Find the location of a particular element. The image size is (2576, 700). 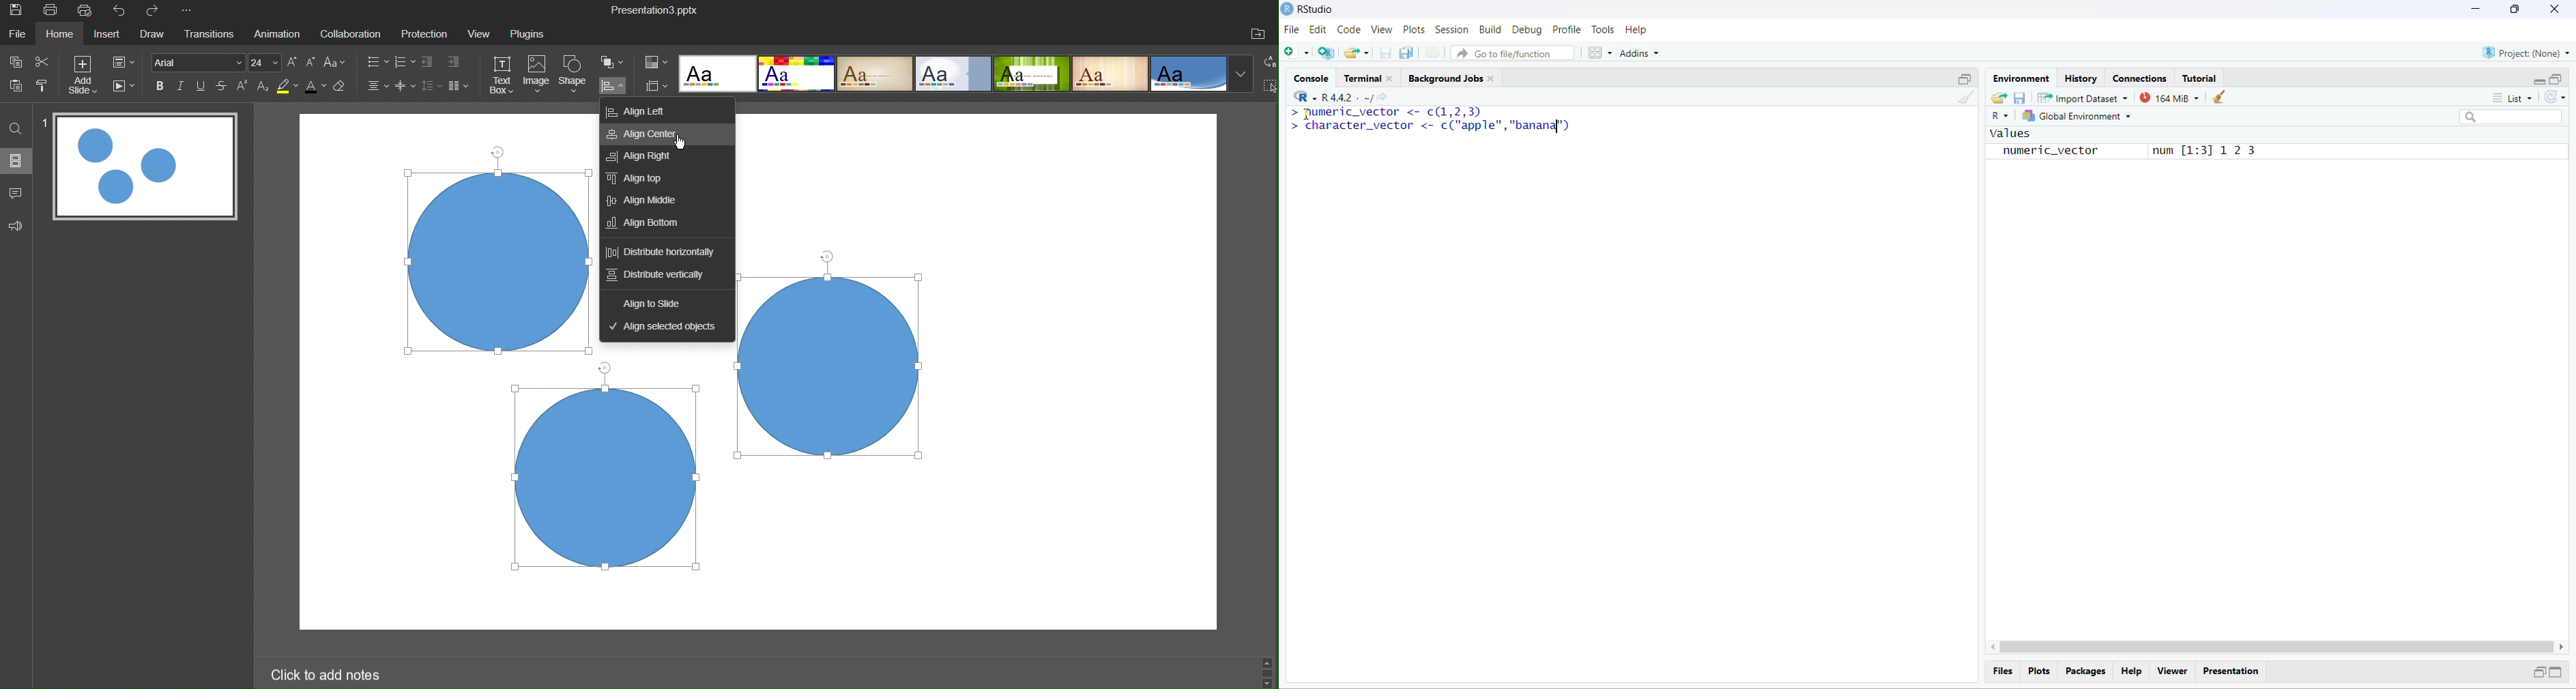

163 MB is located at coordinates (2169, 98).